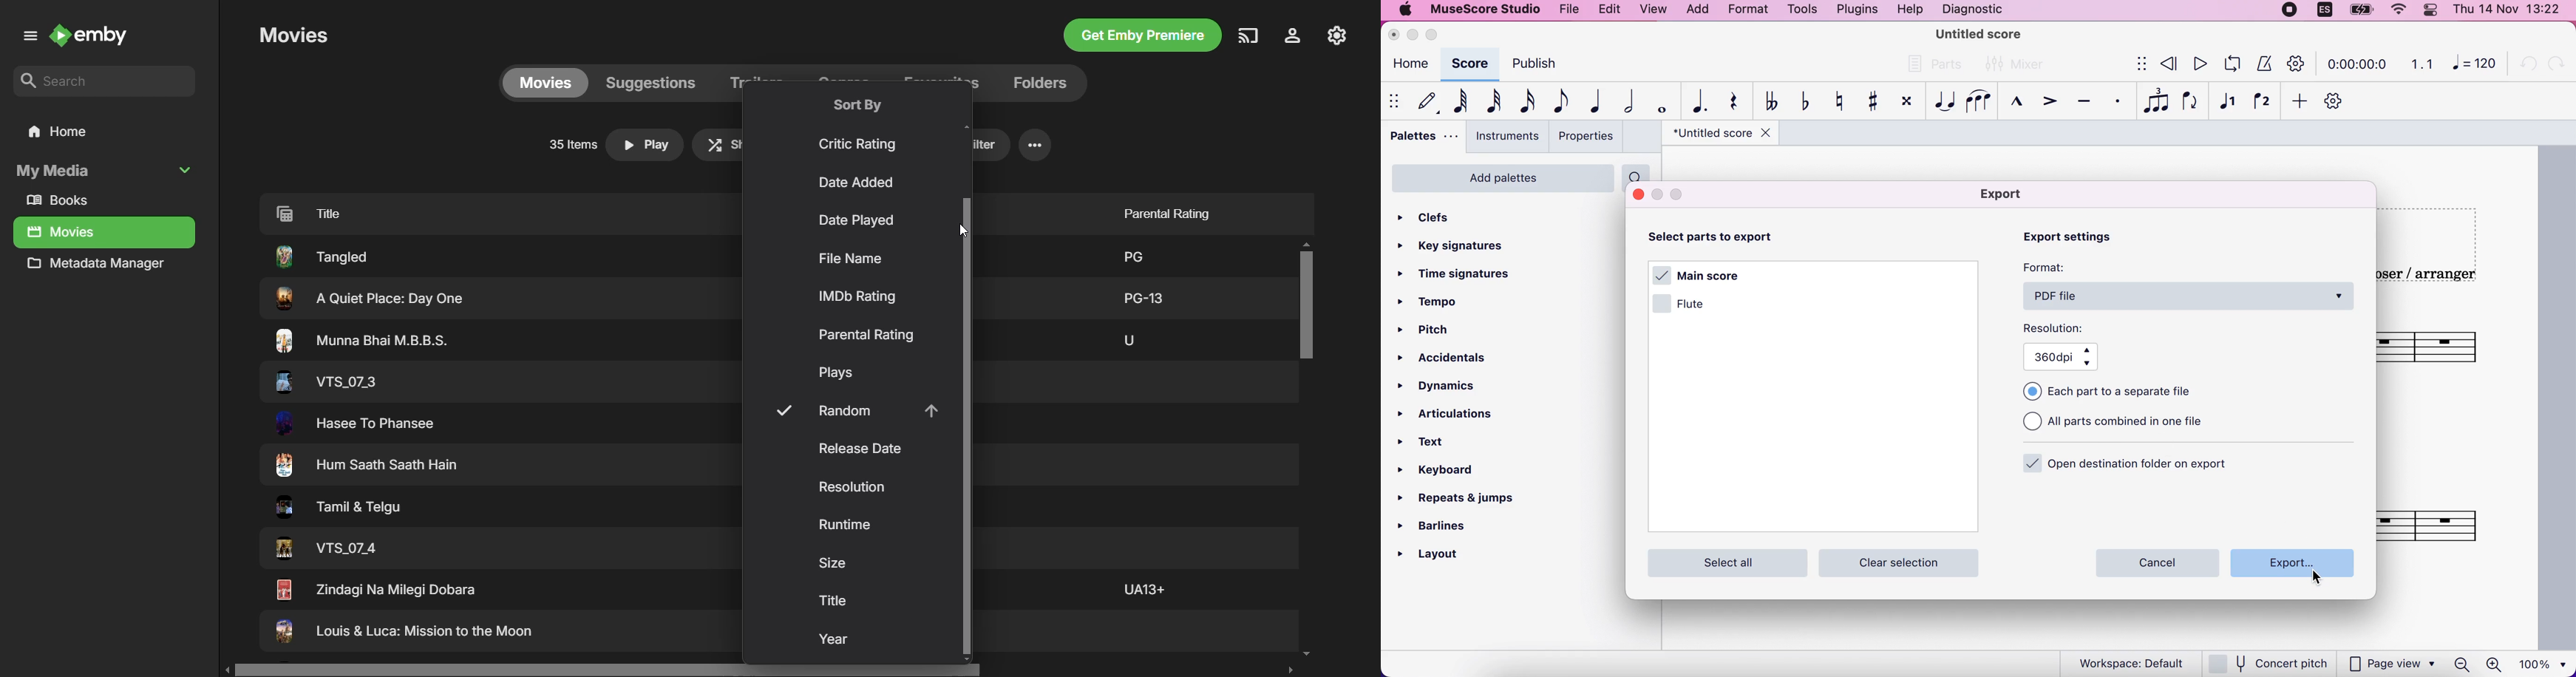 This screenshot has width=2576, height=700. I want to click on resolution, so click(2061, 328).